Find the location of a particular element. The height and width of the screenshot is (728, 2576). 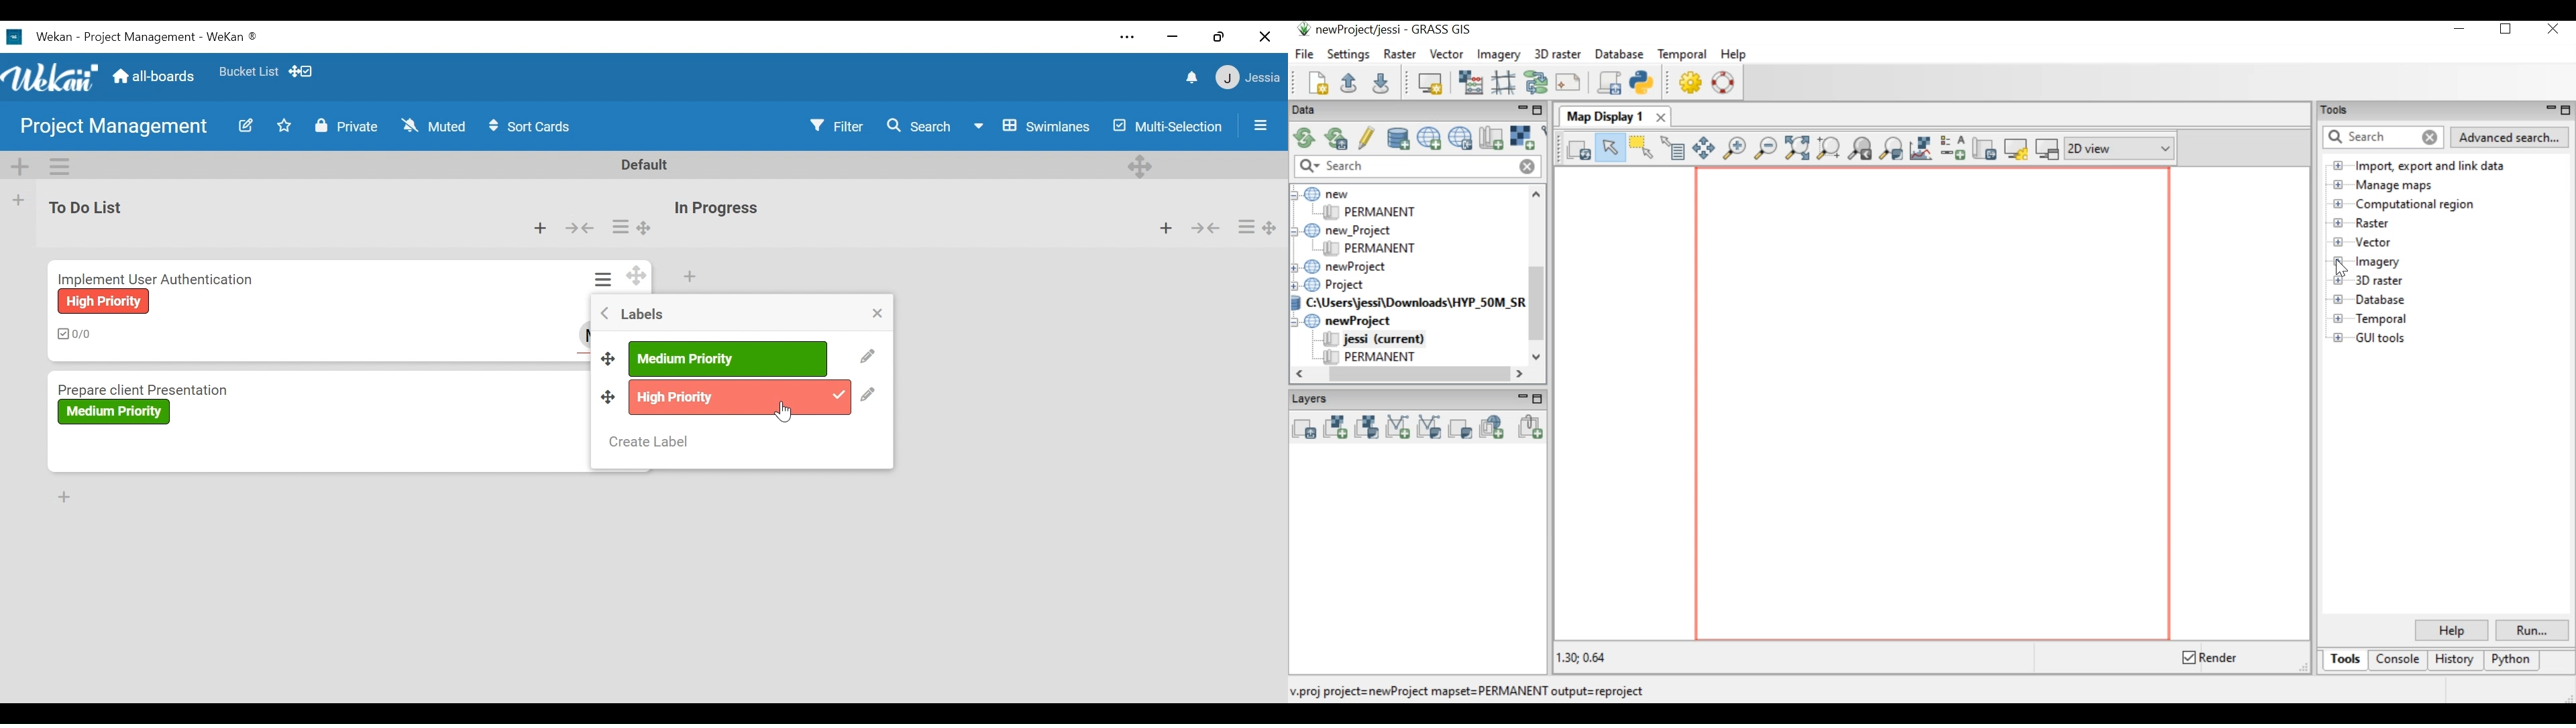

Search is located at coordinates (915, 126).